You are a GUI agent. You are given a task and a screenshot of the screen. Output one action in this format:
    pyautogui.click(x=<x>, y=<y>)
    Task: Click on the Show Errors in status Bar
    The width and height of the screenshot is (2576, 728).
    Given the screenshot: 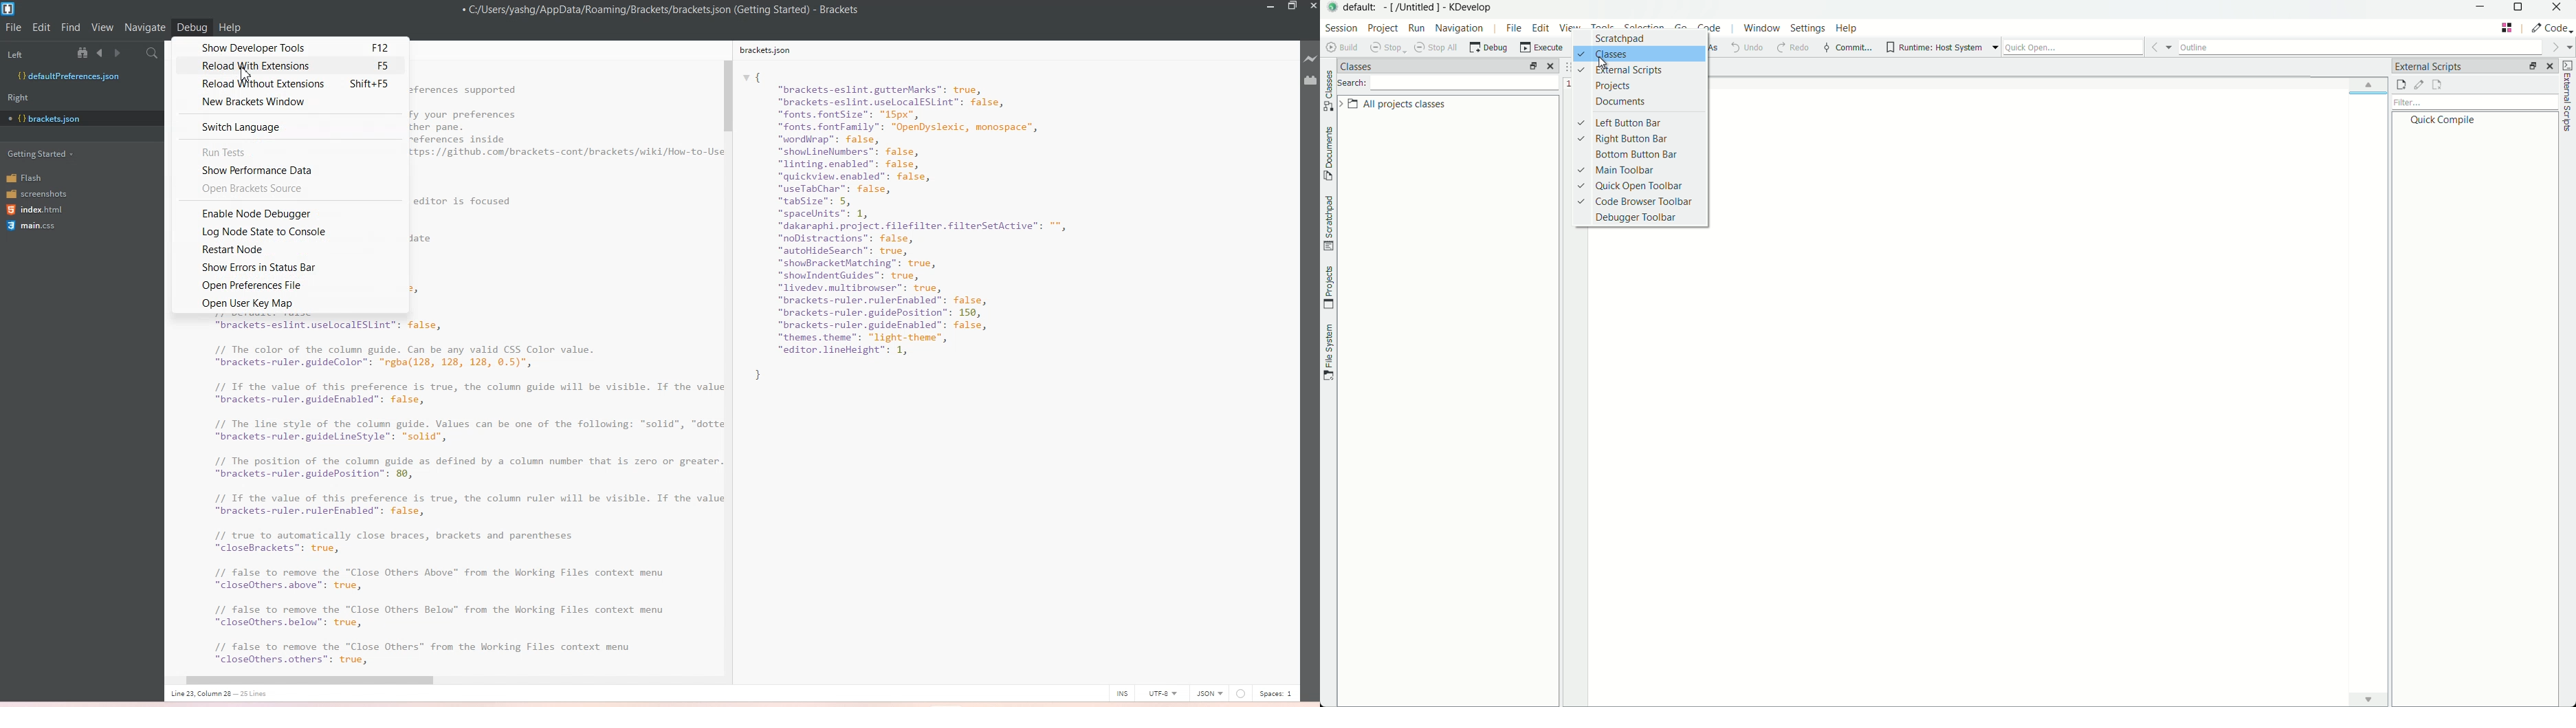 What is the action you would take?
    pyautogui.click(x=286, y=266)
    